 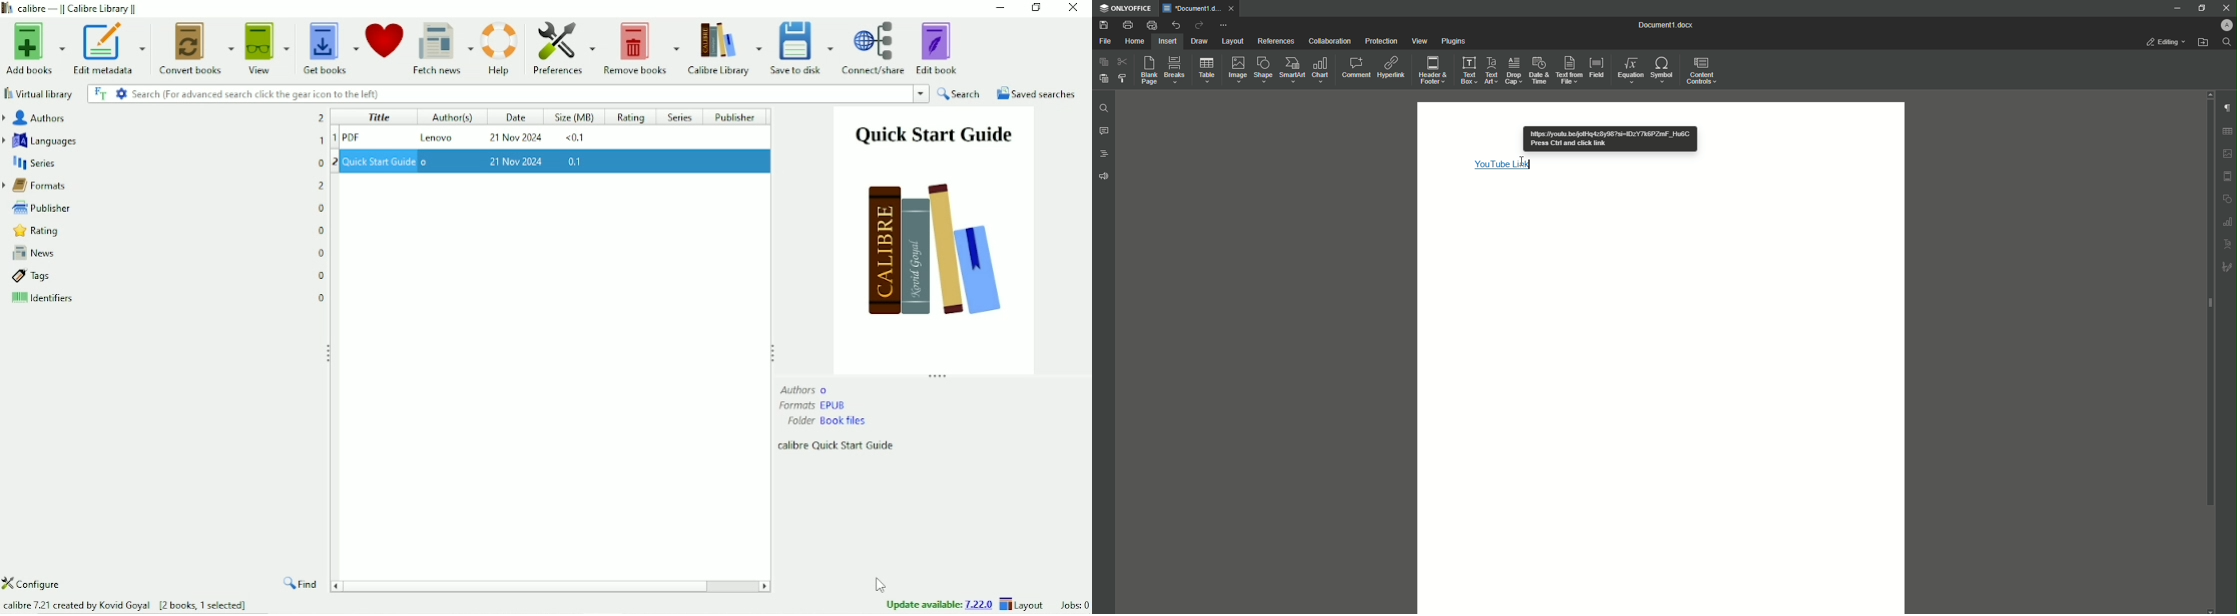 What do you see at coordinates (268, 47) in the screenshot?
I see `View` at bounding box center [268, 47].